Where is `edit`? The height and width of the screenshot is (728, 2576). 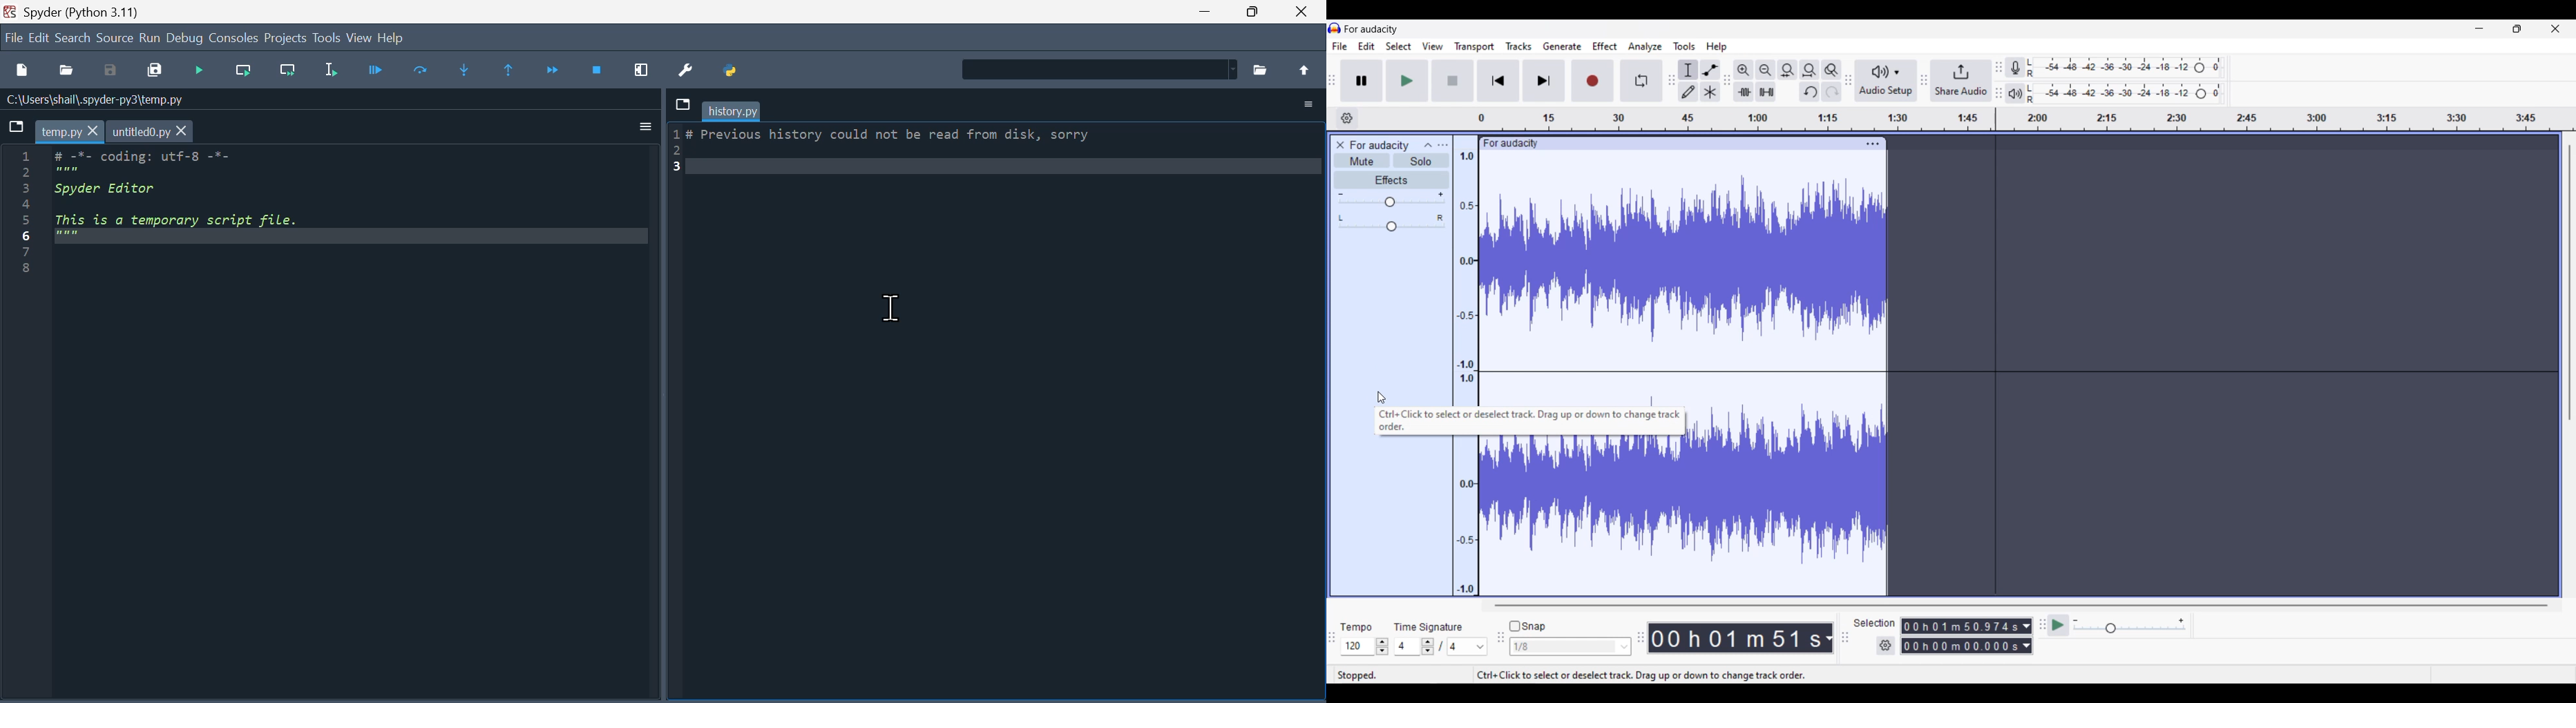
edit is located at coordinates (39, 37).